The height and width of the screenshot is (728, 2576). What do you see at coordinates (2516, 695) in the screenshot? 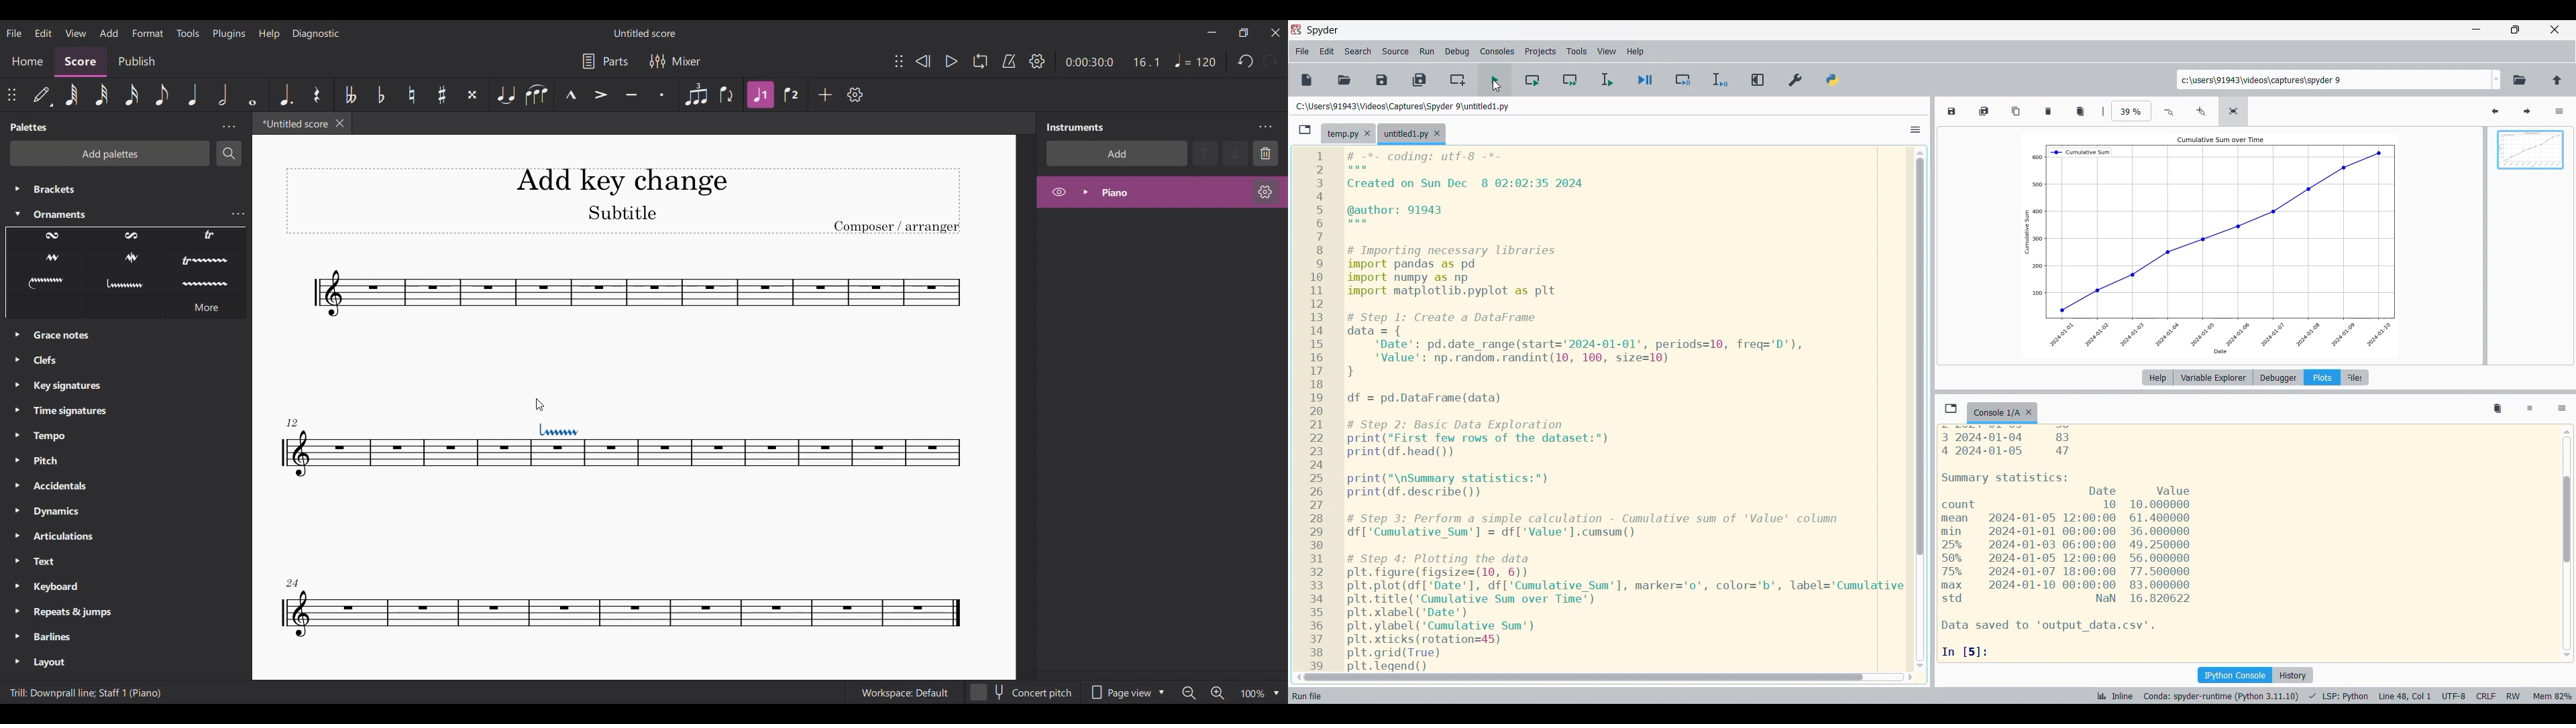
I see `rw` at bounding box center [2516, 695].